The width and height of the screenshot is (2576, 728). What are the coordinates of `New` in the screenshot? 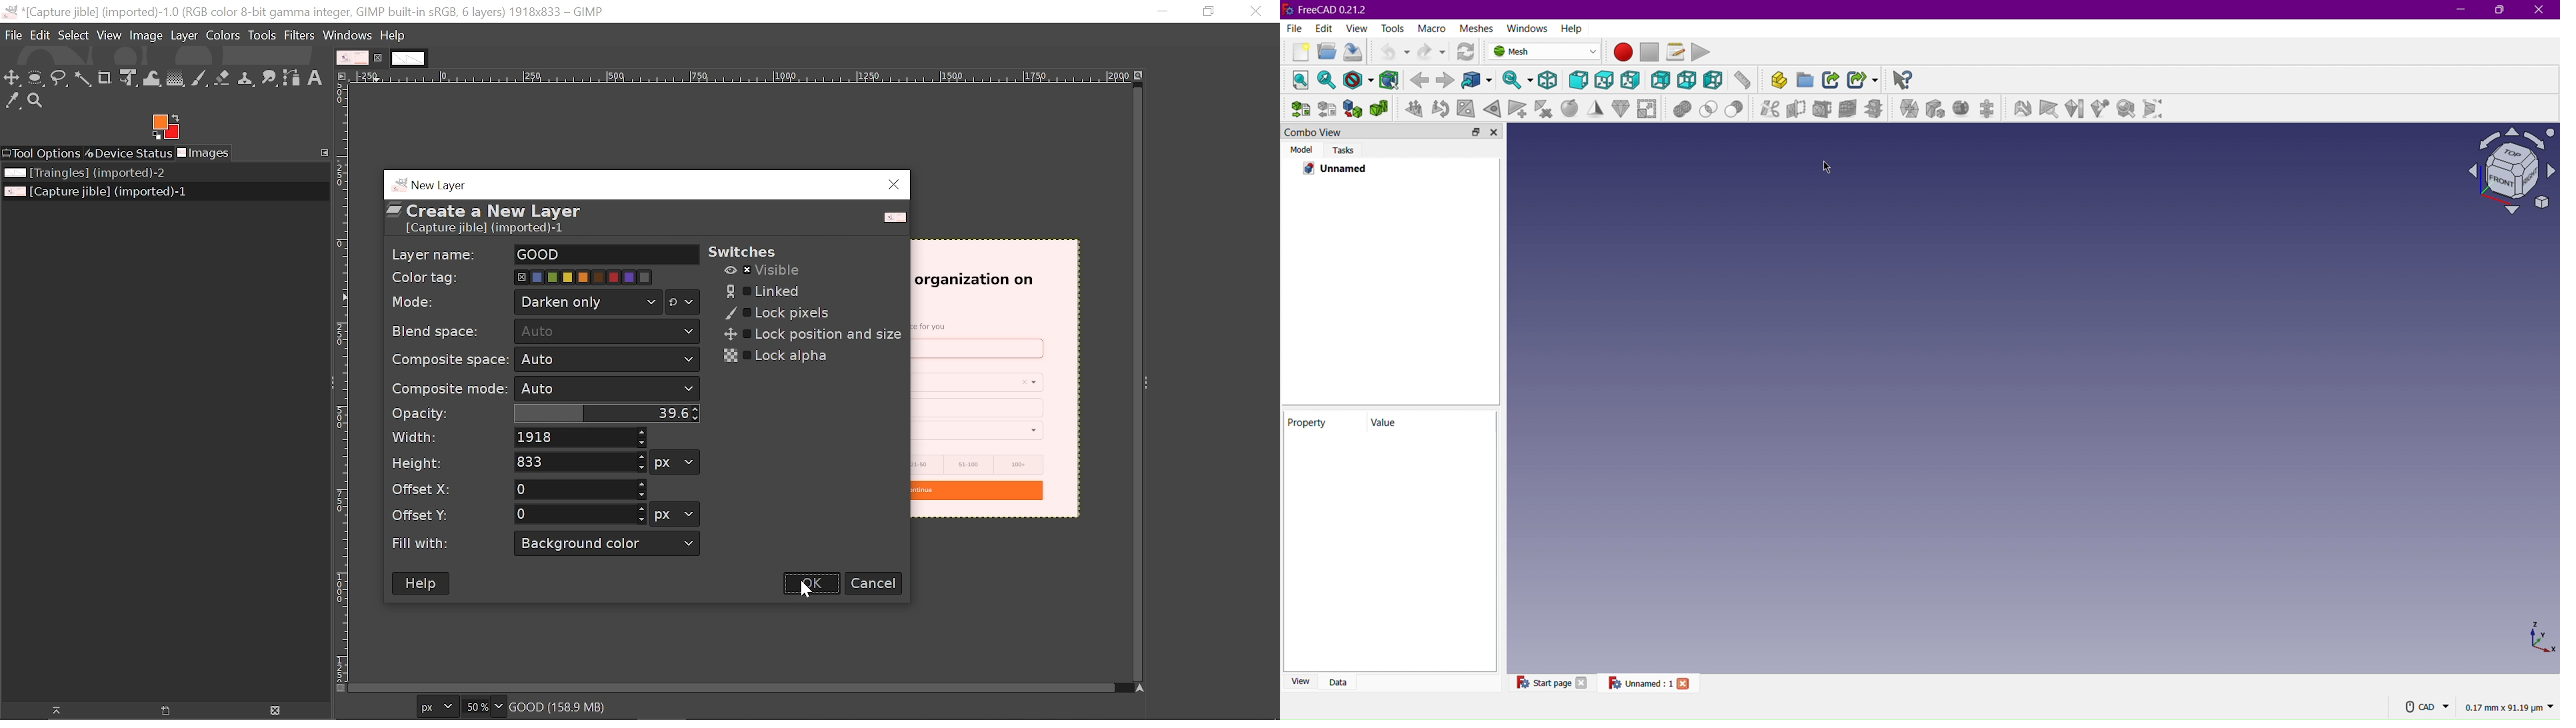 It's located at (1297, 52).